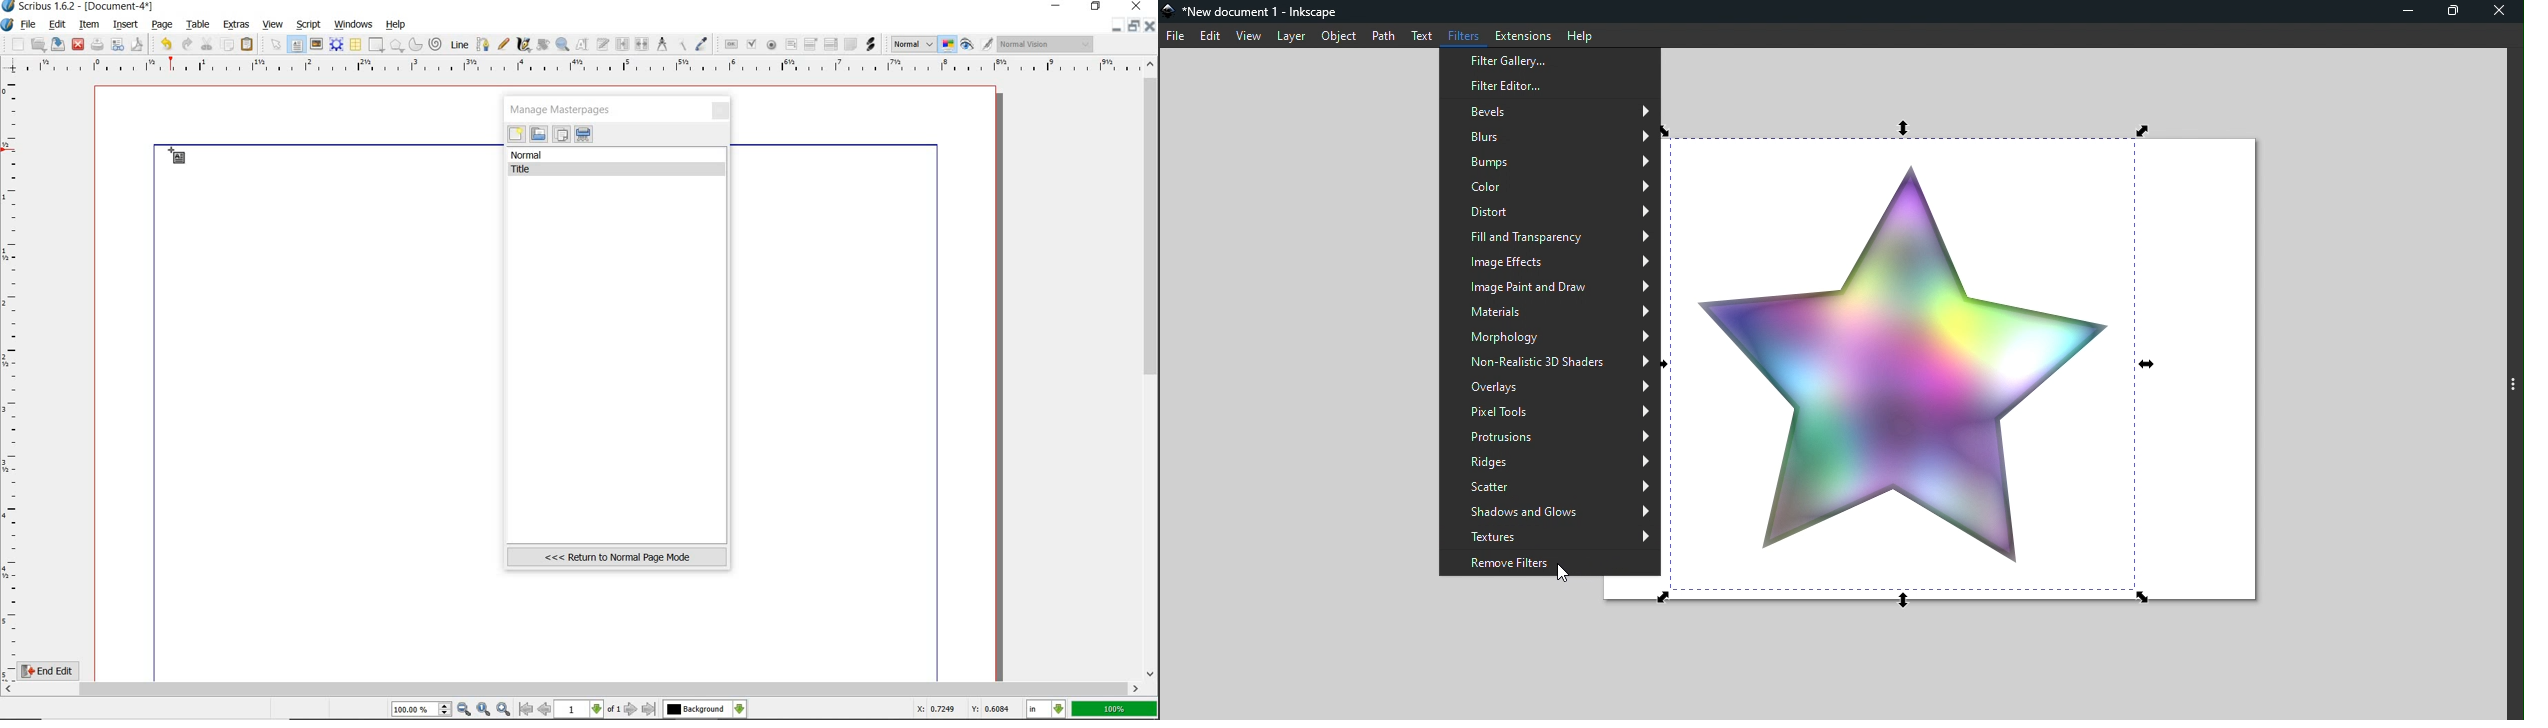 The height and width of the screenshot is (728, 2548). What do you see at coordinates (136, 44) in the screenshot?
I see `save as pdf` at bounding box center [136, 44].